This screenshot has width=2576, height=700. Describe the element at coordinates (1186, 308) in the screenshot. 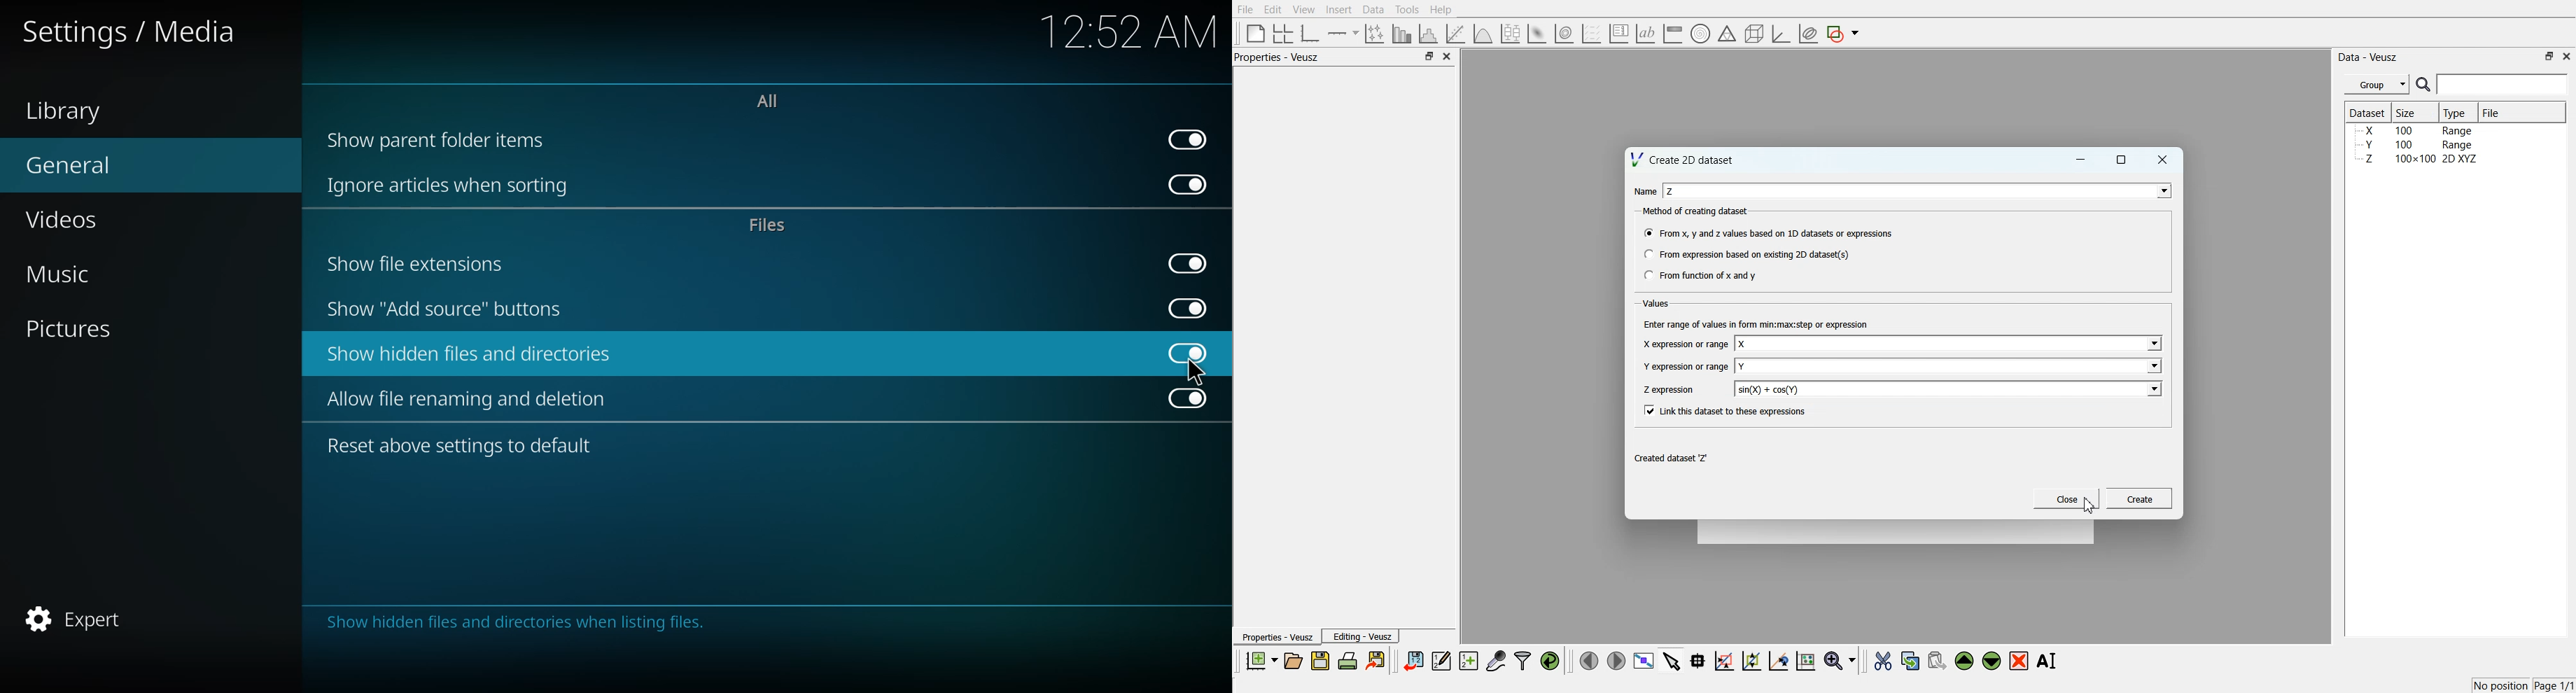

I see `enabled` at that location.